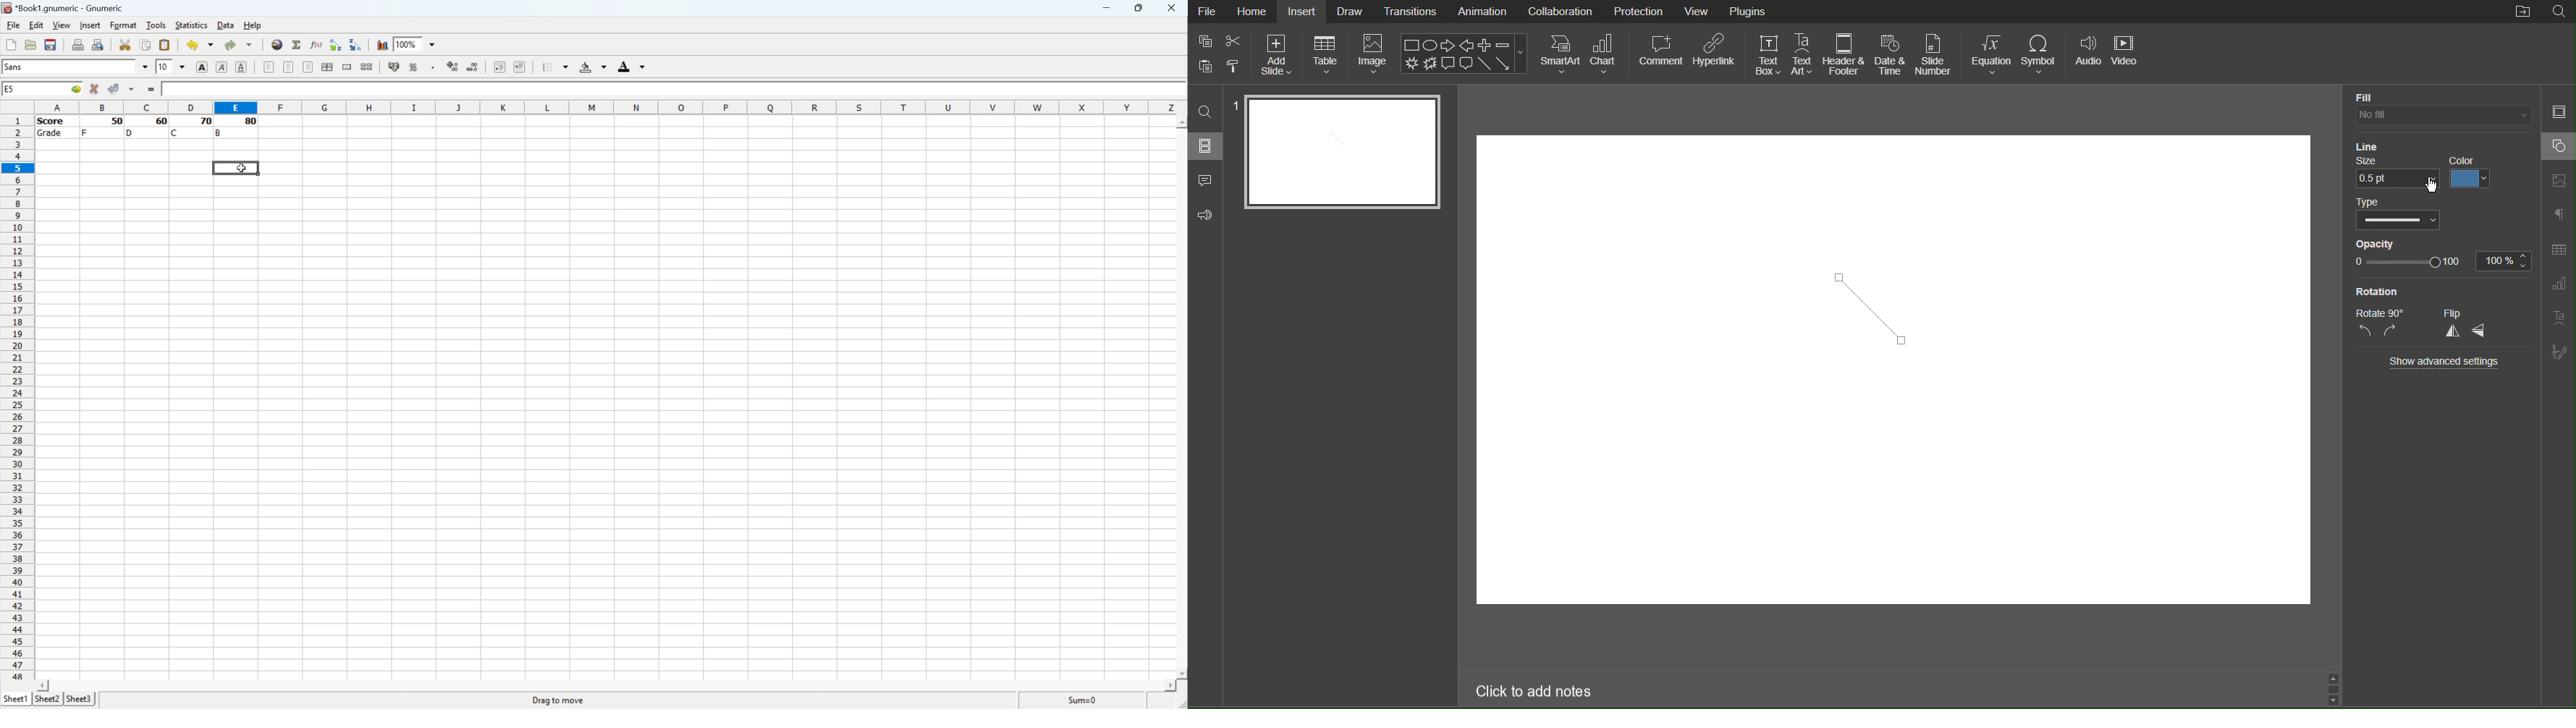  Describe the element at coordinates (521, 64) in the screenshot. I see `Increase Indent, and align the contents to the left` at that location.